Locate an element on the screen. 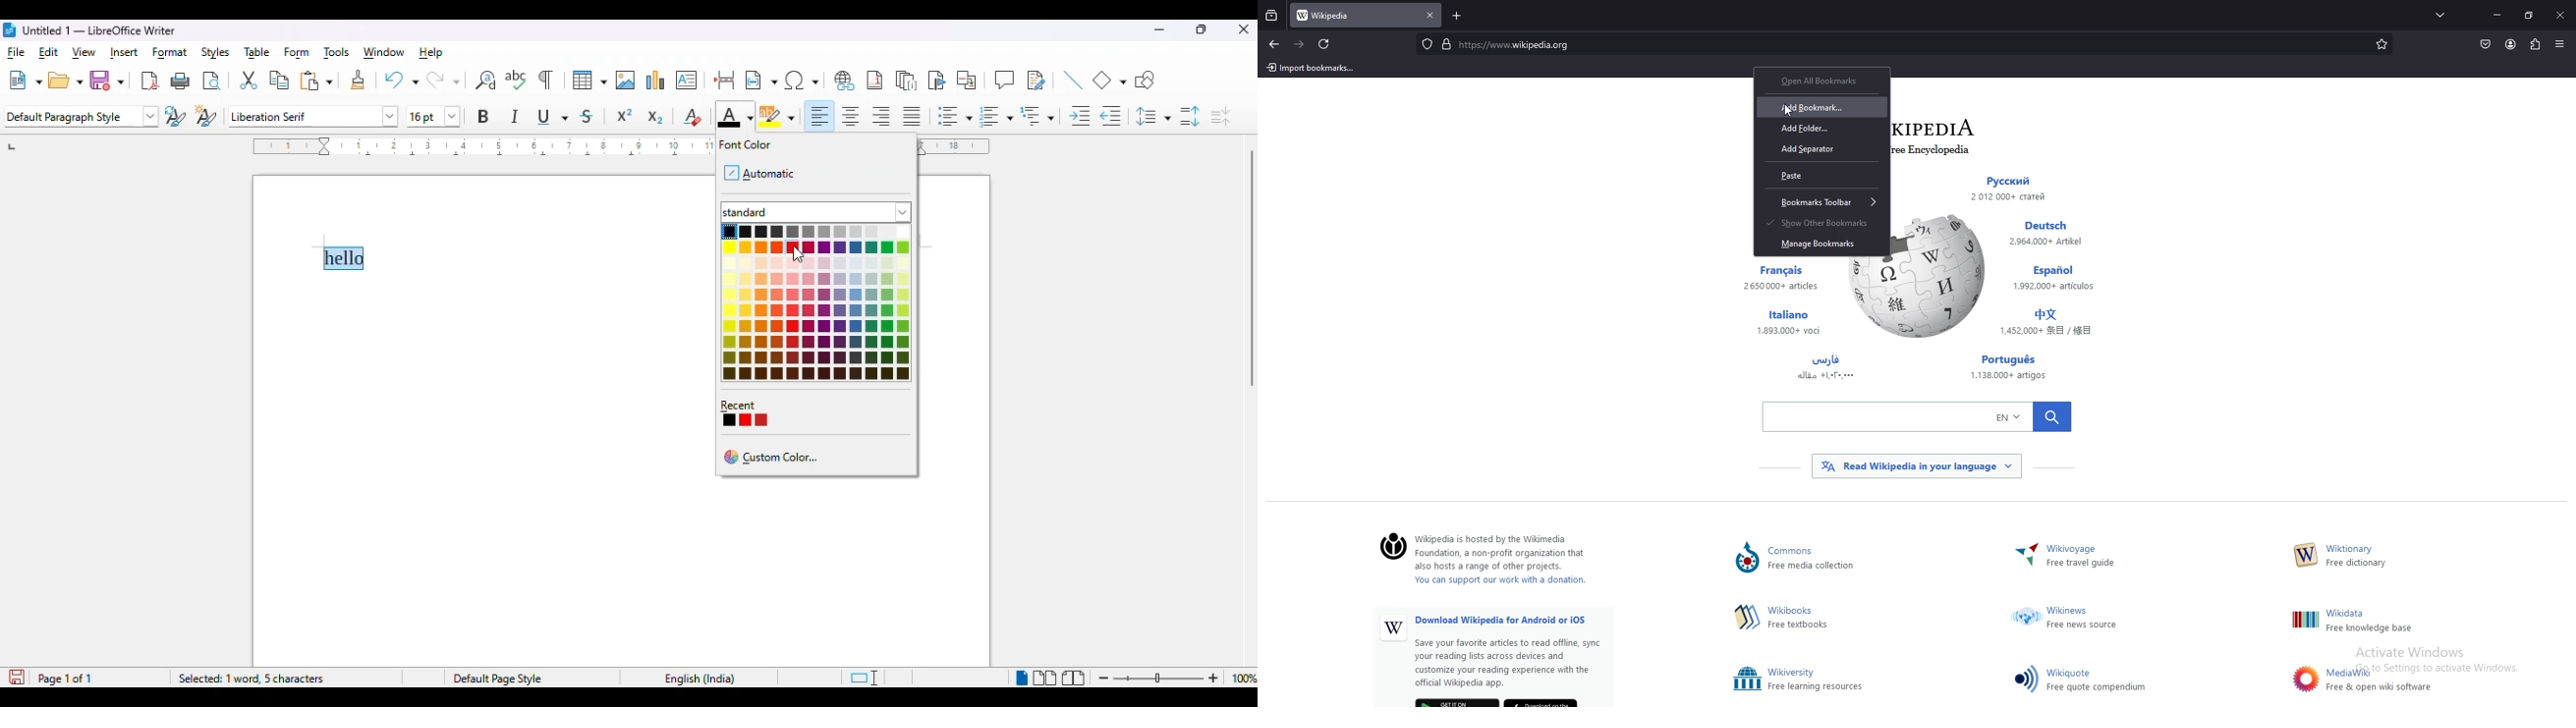 This screenshot has height=728, width=2576. set paragraph style is located at coordinates (82, 117).